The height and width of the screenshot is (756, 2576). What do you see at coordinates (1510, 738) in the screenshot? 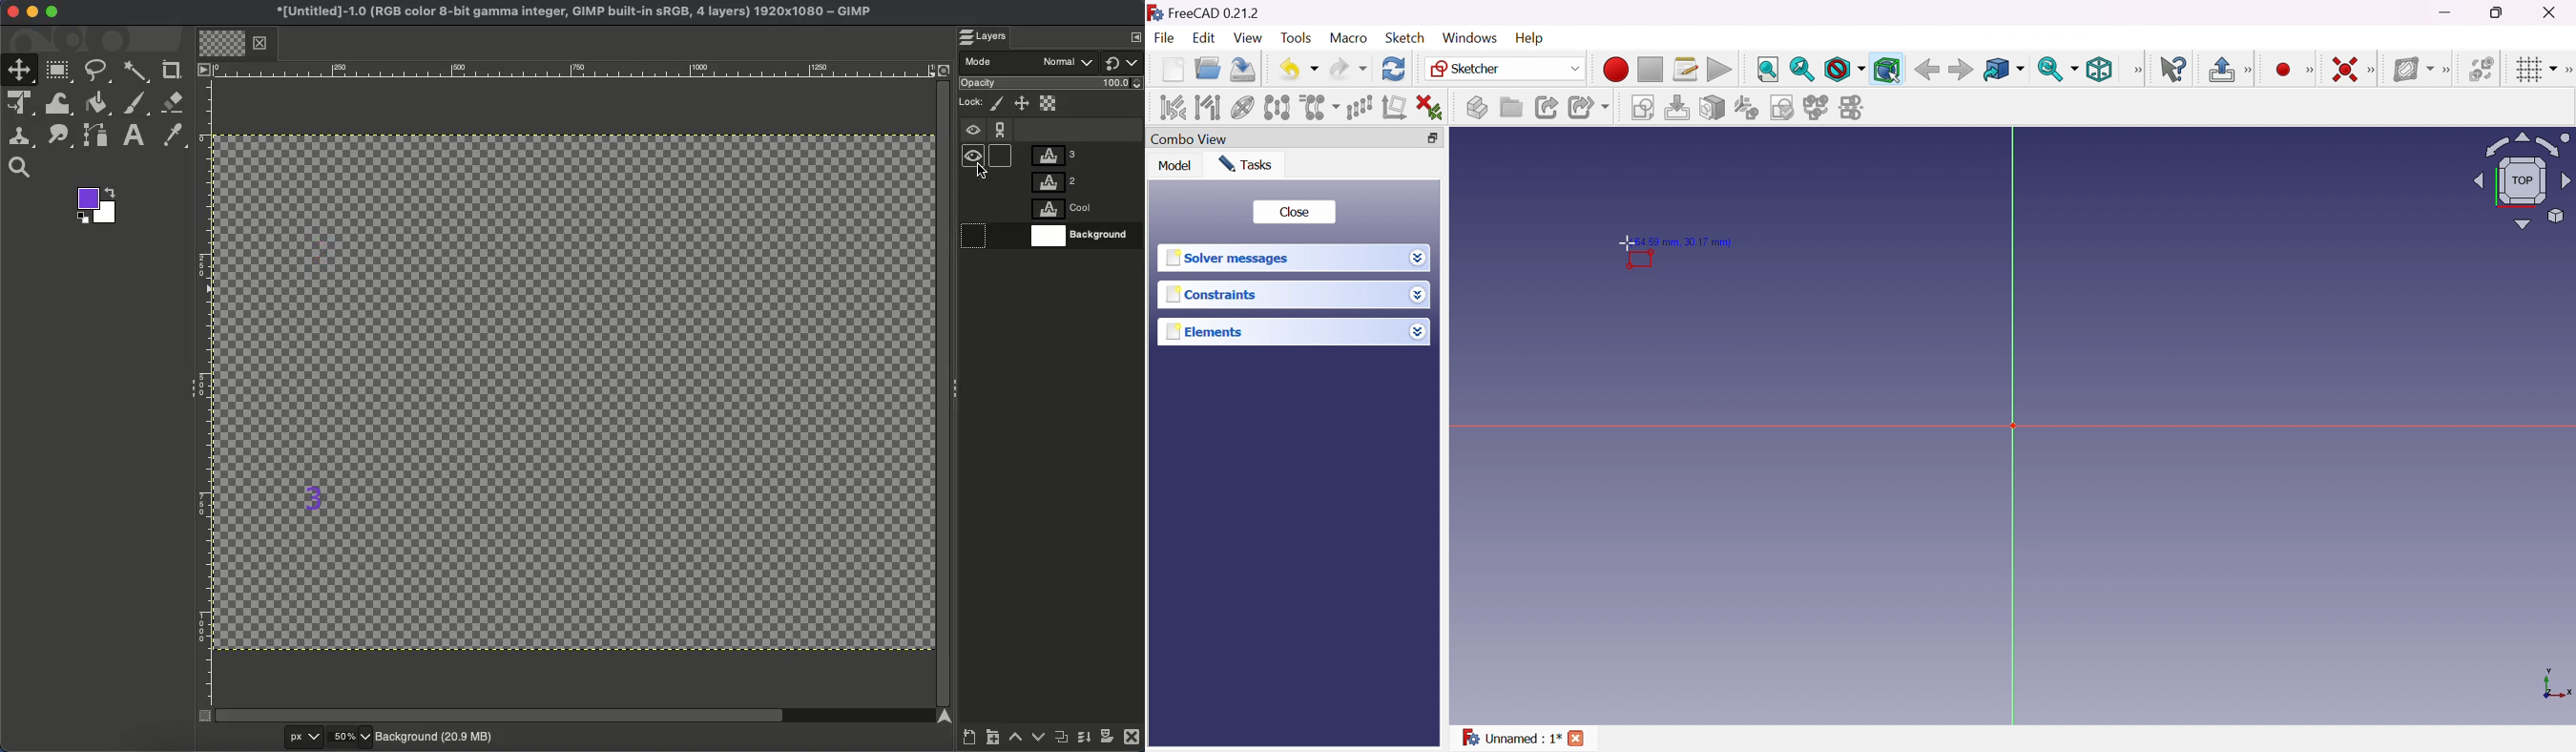
I see `Unnamed : 1*` at bounding box center [1510, 738].